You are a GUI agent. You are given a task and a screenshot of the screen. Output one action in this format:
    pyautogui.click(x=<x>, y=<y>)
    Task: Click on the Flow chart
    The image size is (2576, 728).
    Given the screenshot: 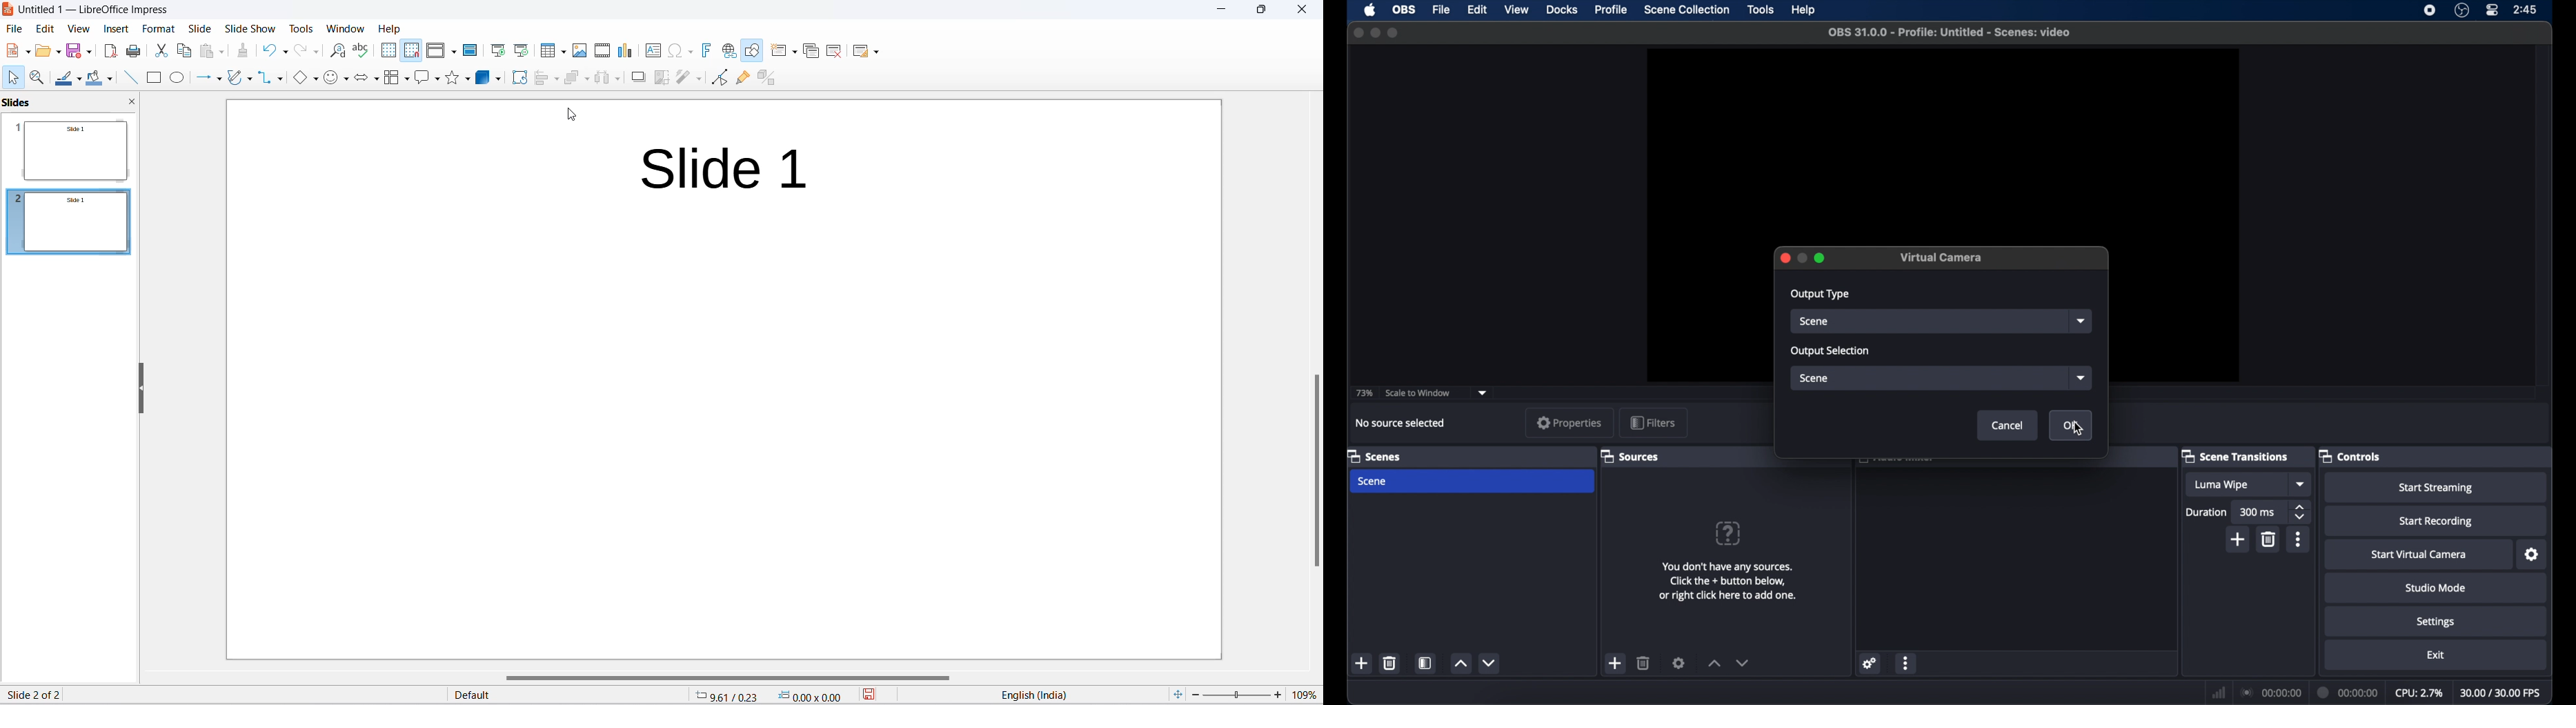 What is the action you would take?
    pyautogui.click(x=397, y=77)
    